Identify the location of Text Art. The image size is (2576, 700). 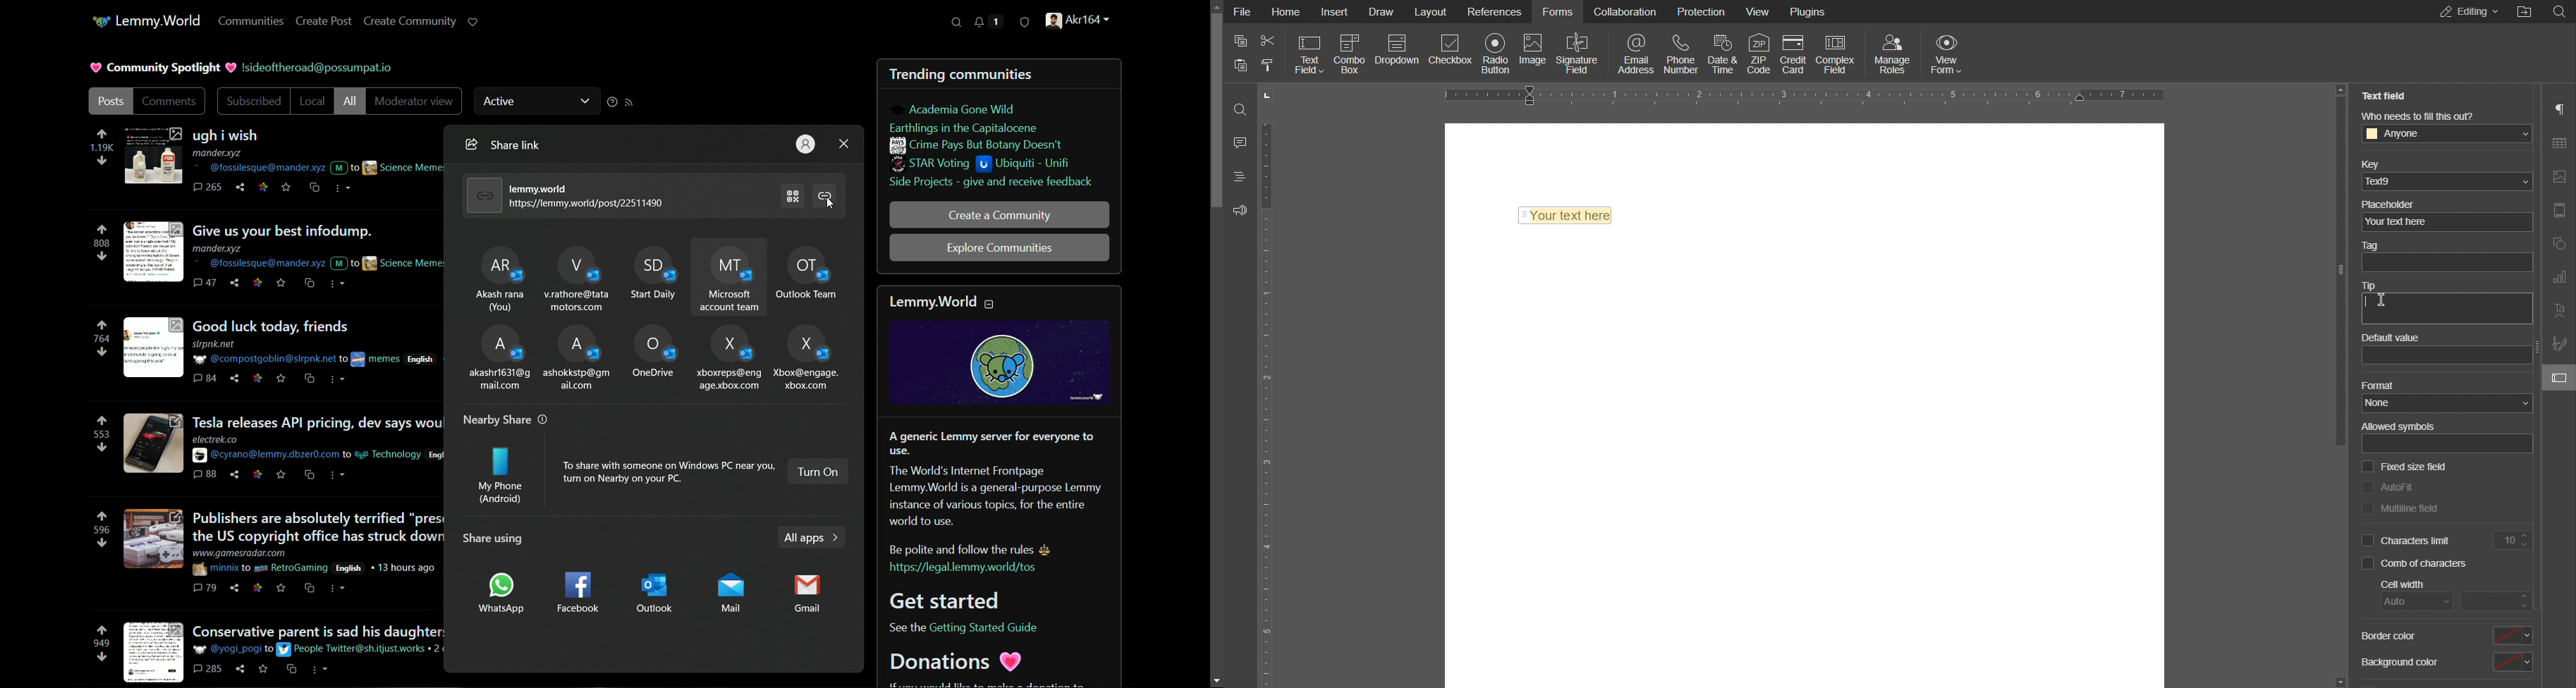
(2558, 311).